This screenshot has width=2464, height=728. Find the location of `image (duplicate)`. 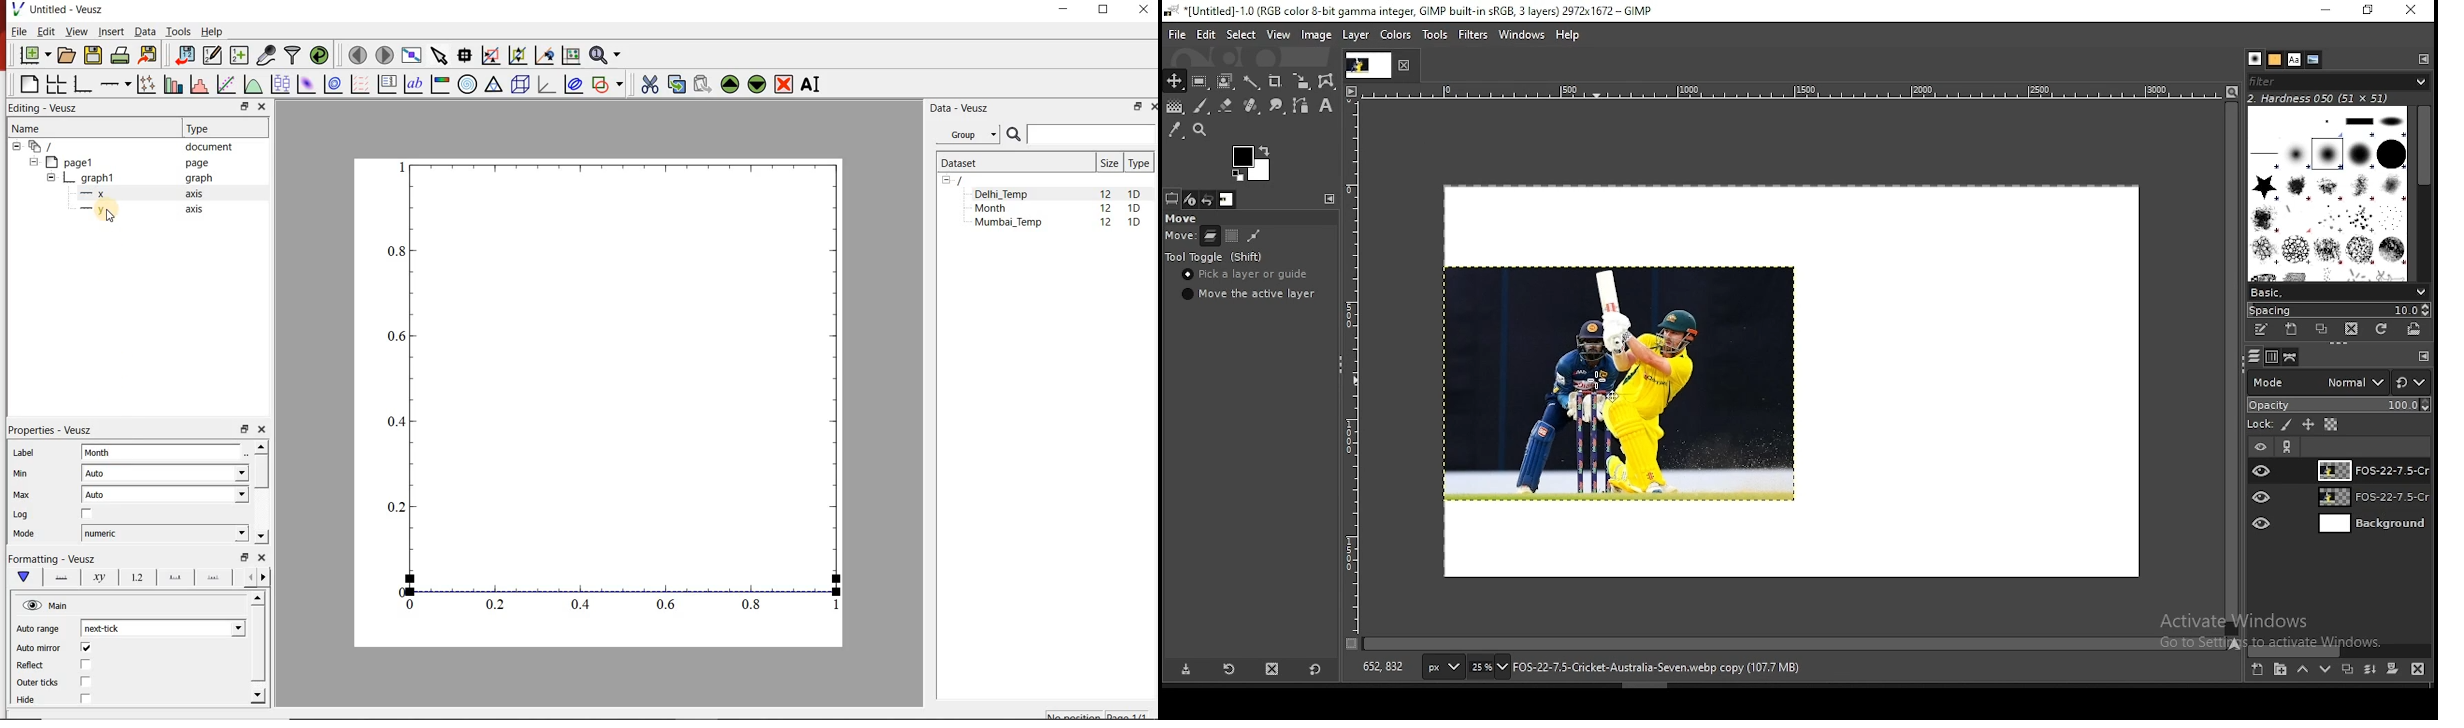

image (duplicate) is located at coordinates (1616, 383).